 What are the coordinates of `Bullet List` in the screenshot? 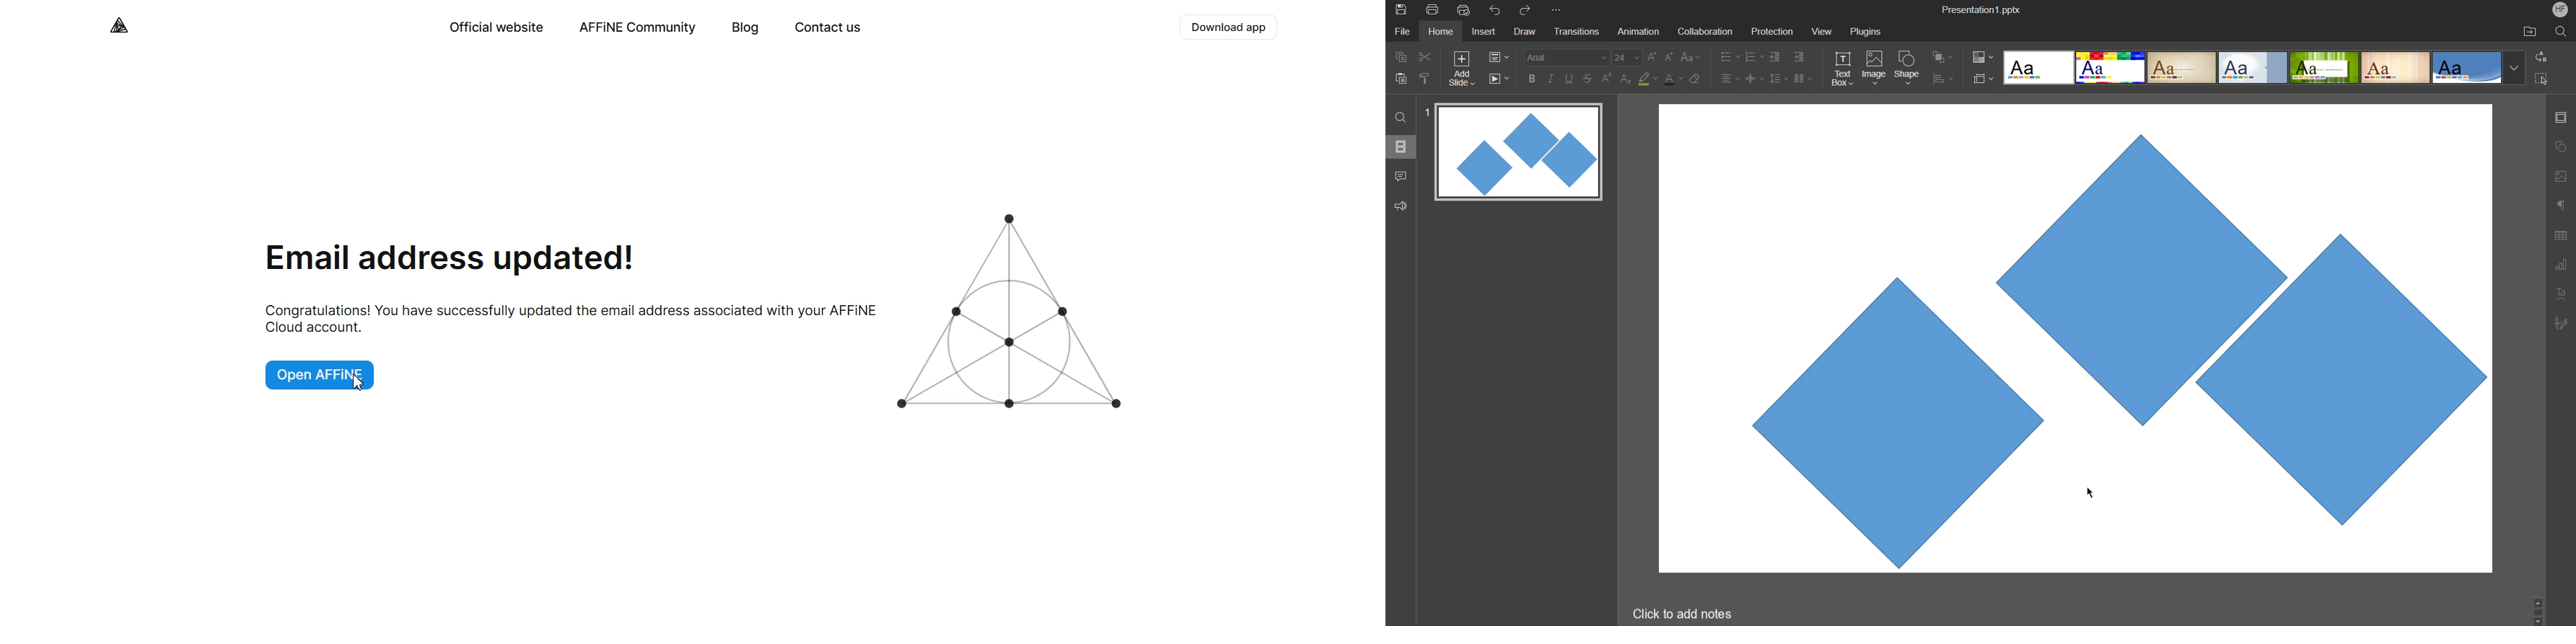 It's located at (1729, 58).